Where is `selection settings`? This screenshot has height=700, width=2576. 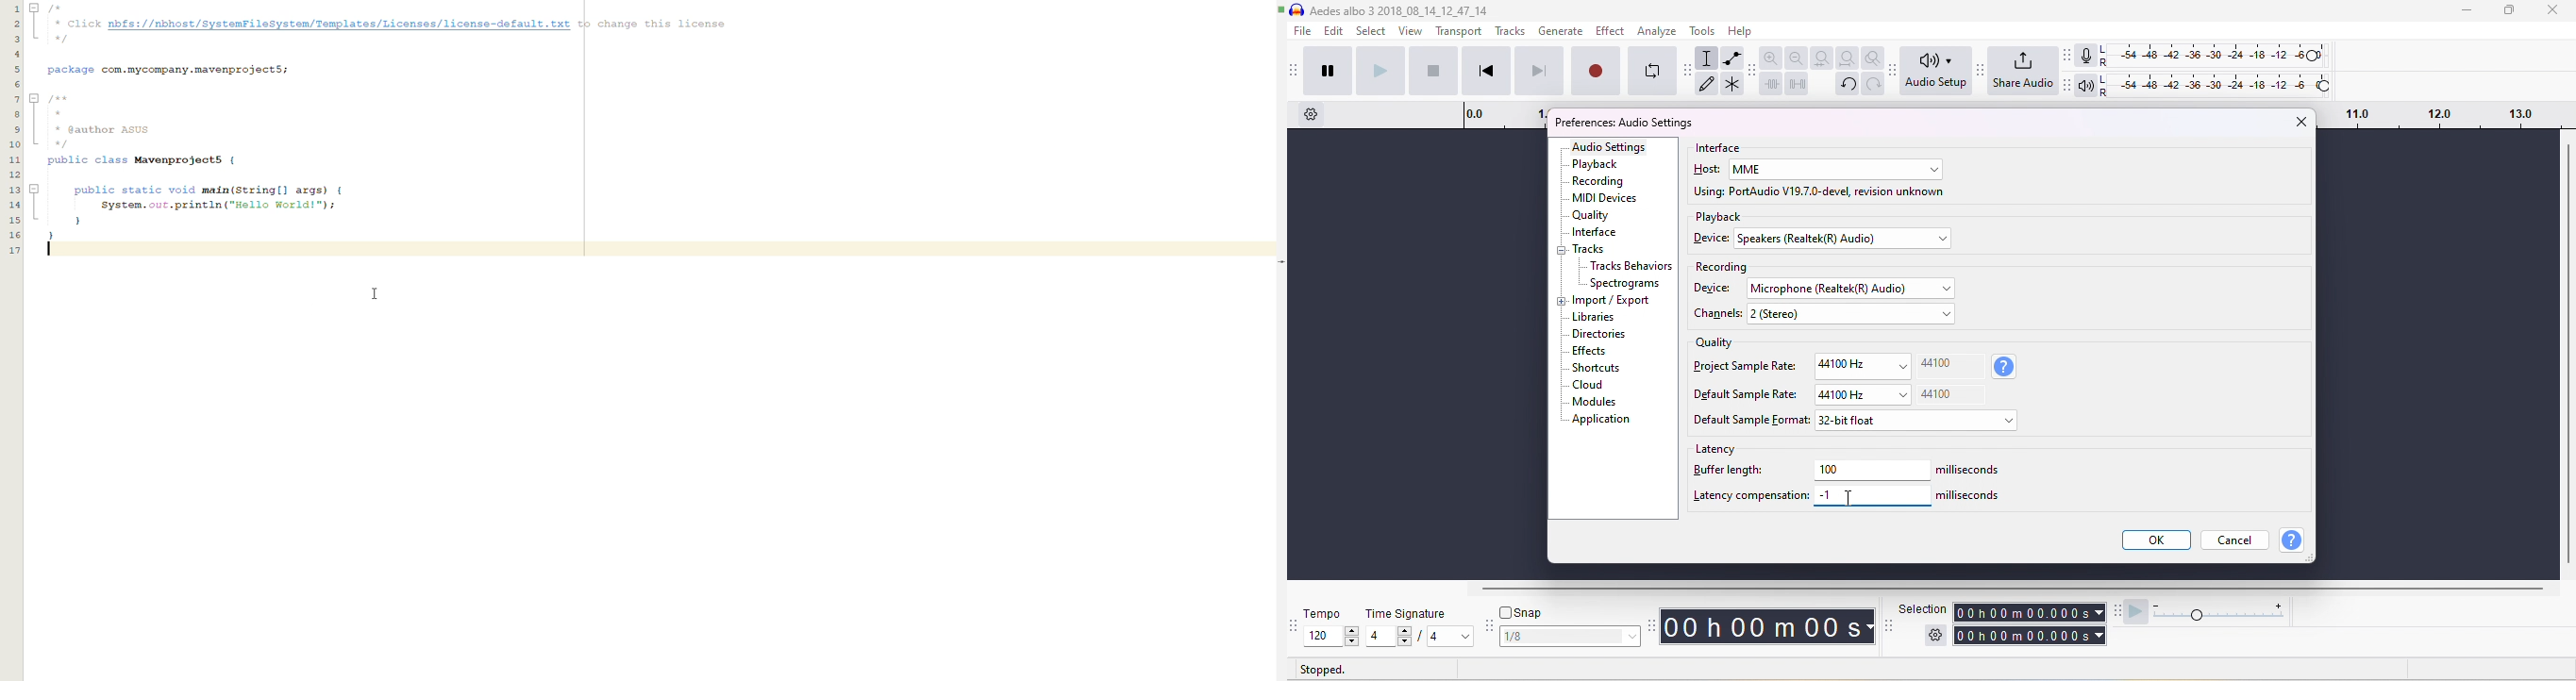
selection settings is located at coordinates (1934, 635).